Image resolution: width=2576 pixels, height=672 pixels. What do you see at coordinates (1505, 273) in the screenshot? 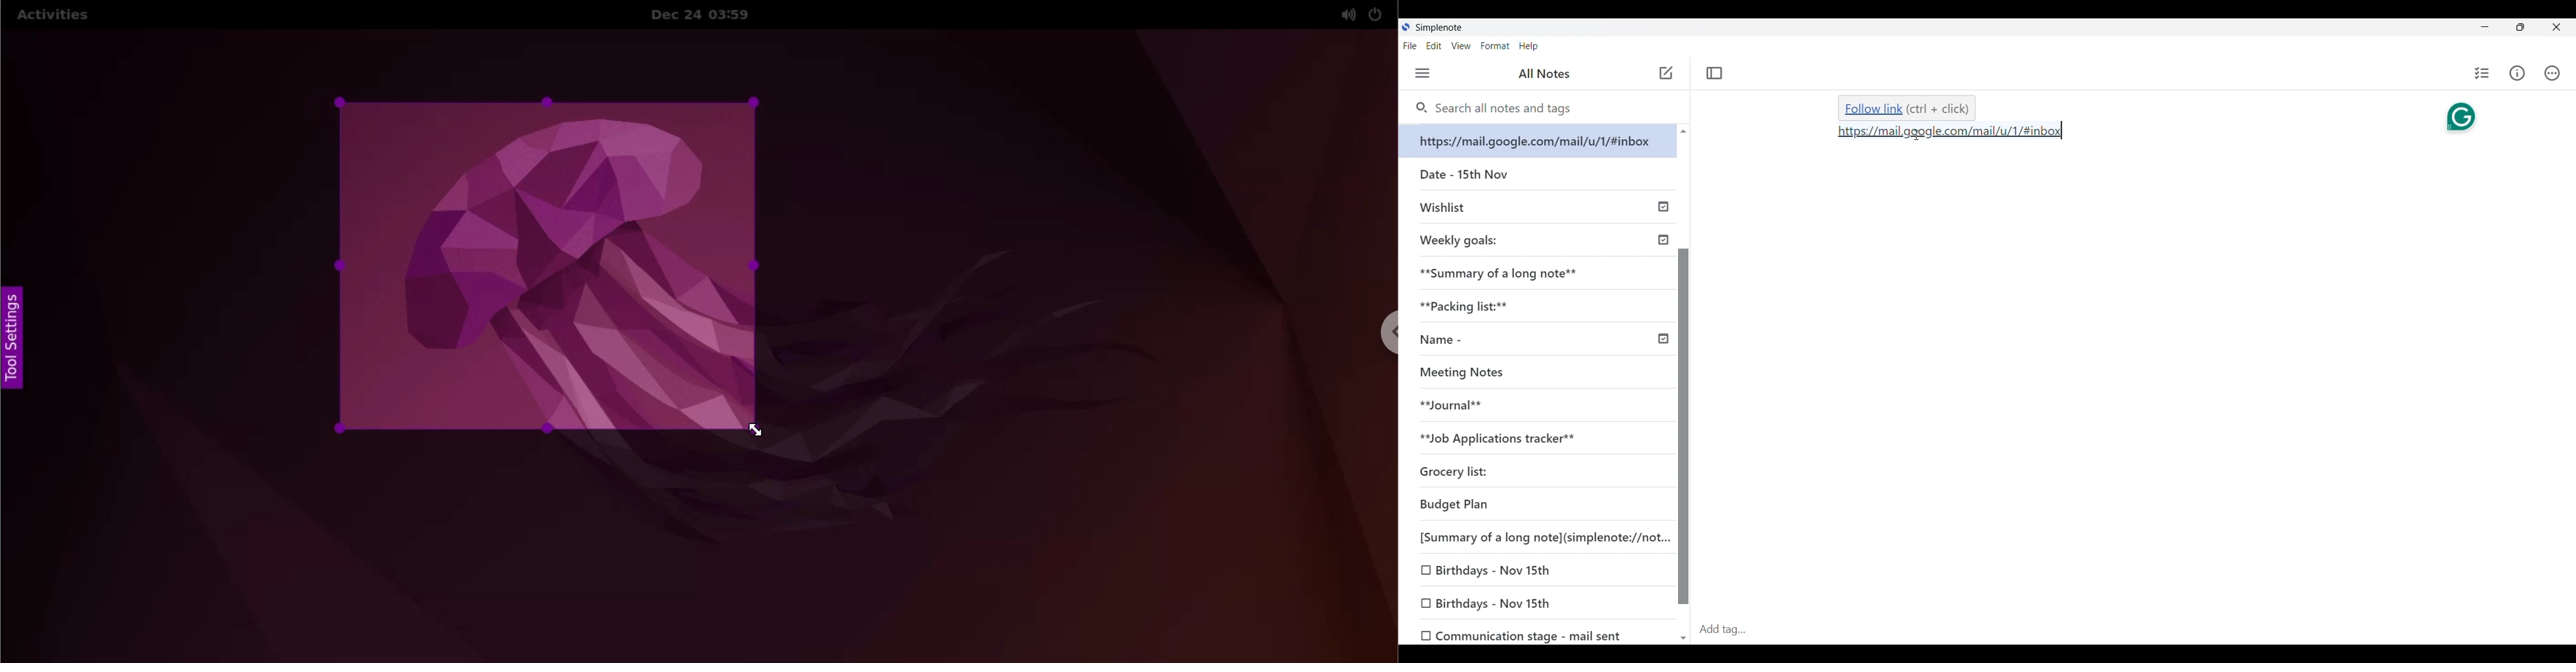
I see `**Summary of a long note**` at bounding box center [1505, 273].